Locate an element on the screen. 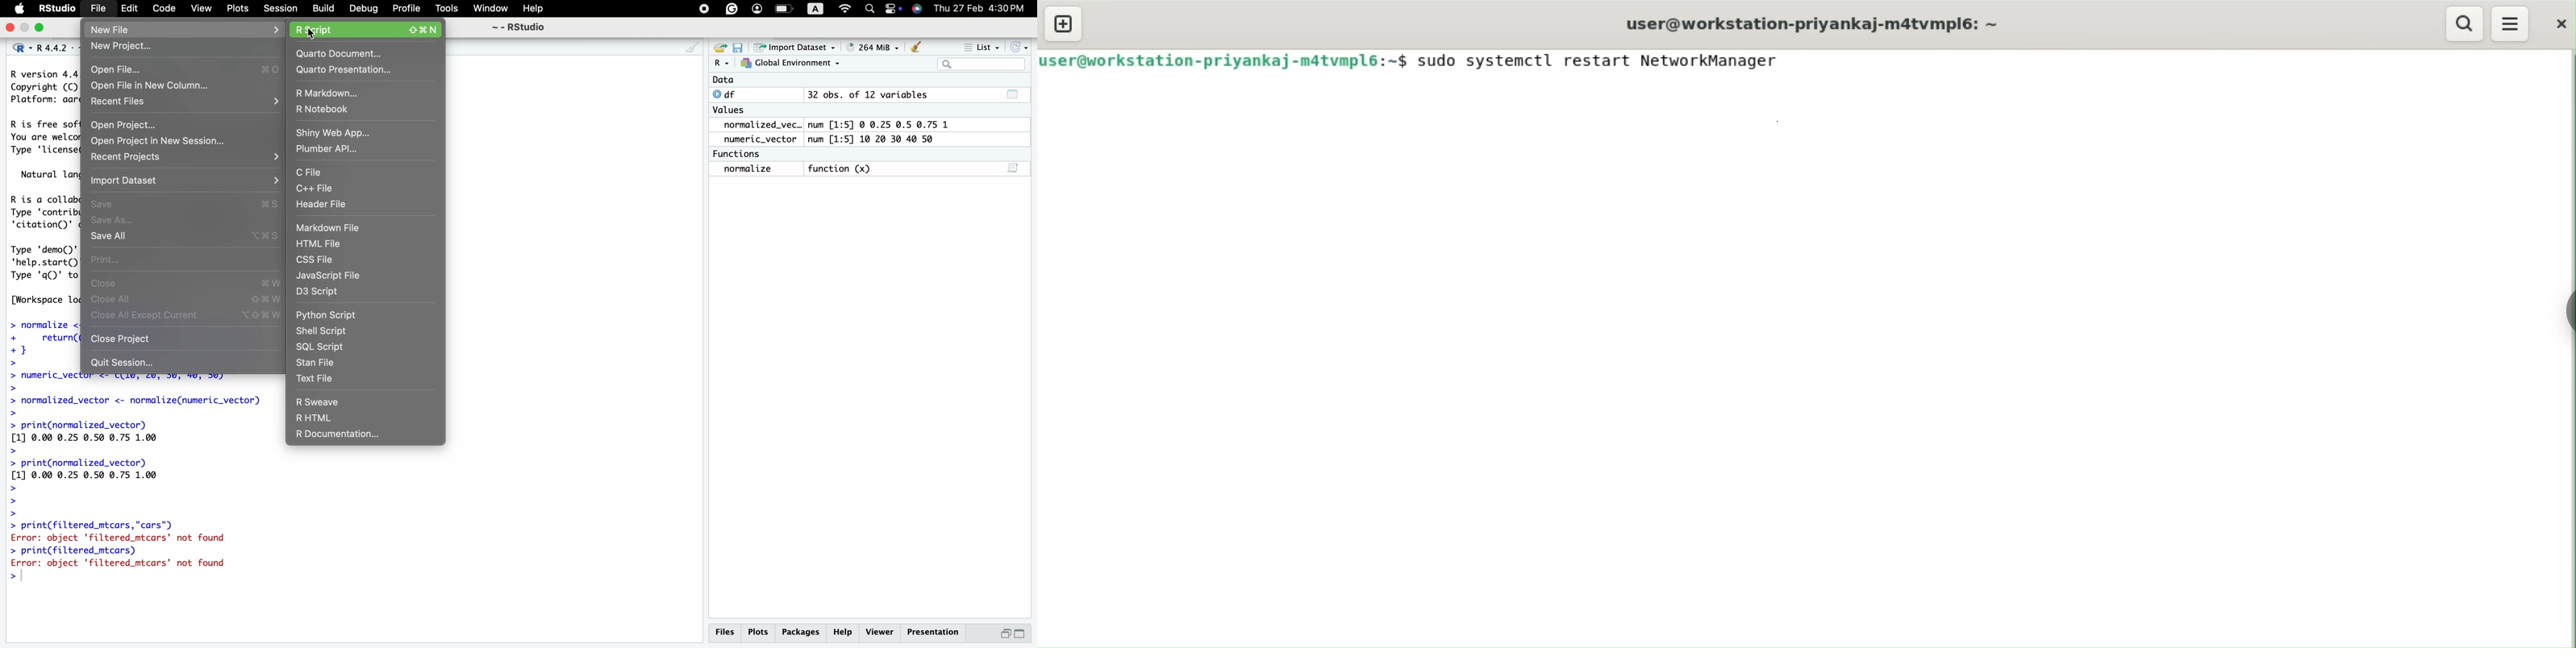  search field is located at coordinates (985, 64).